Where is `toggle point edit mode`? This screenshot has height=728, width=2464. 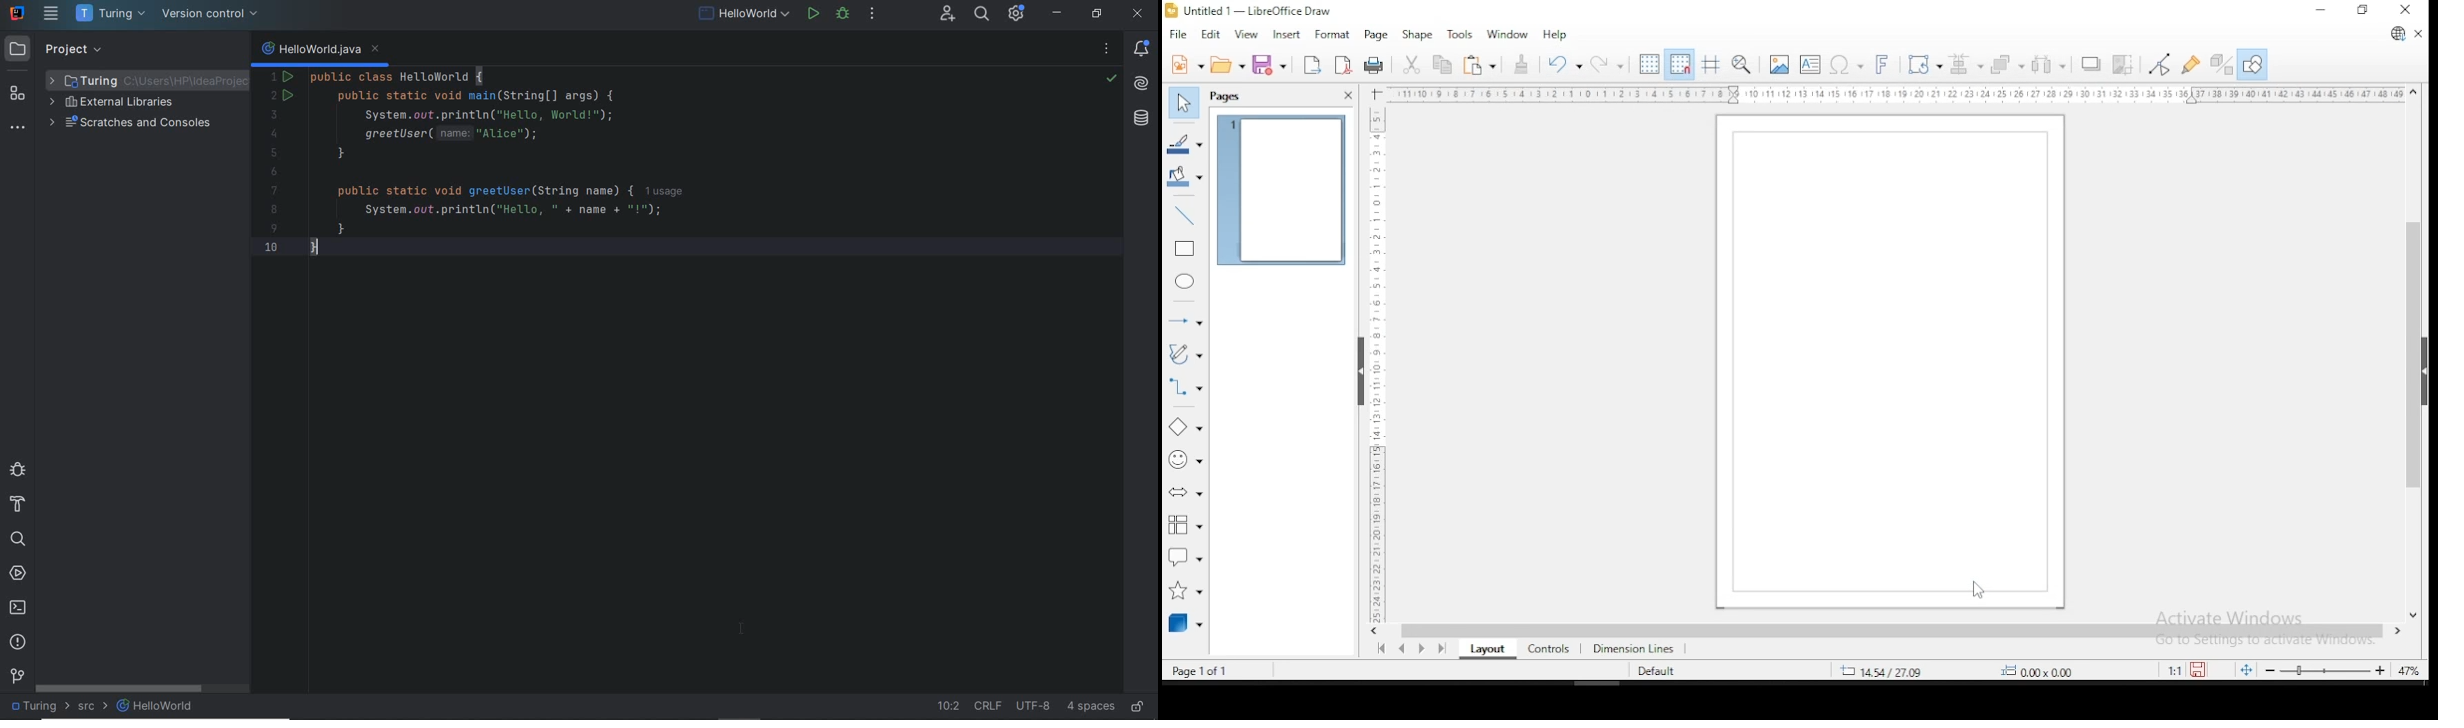
toggle point edit mode is located at coordinates (2162, 64).